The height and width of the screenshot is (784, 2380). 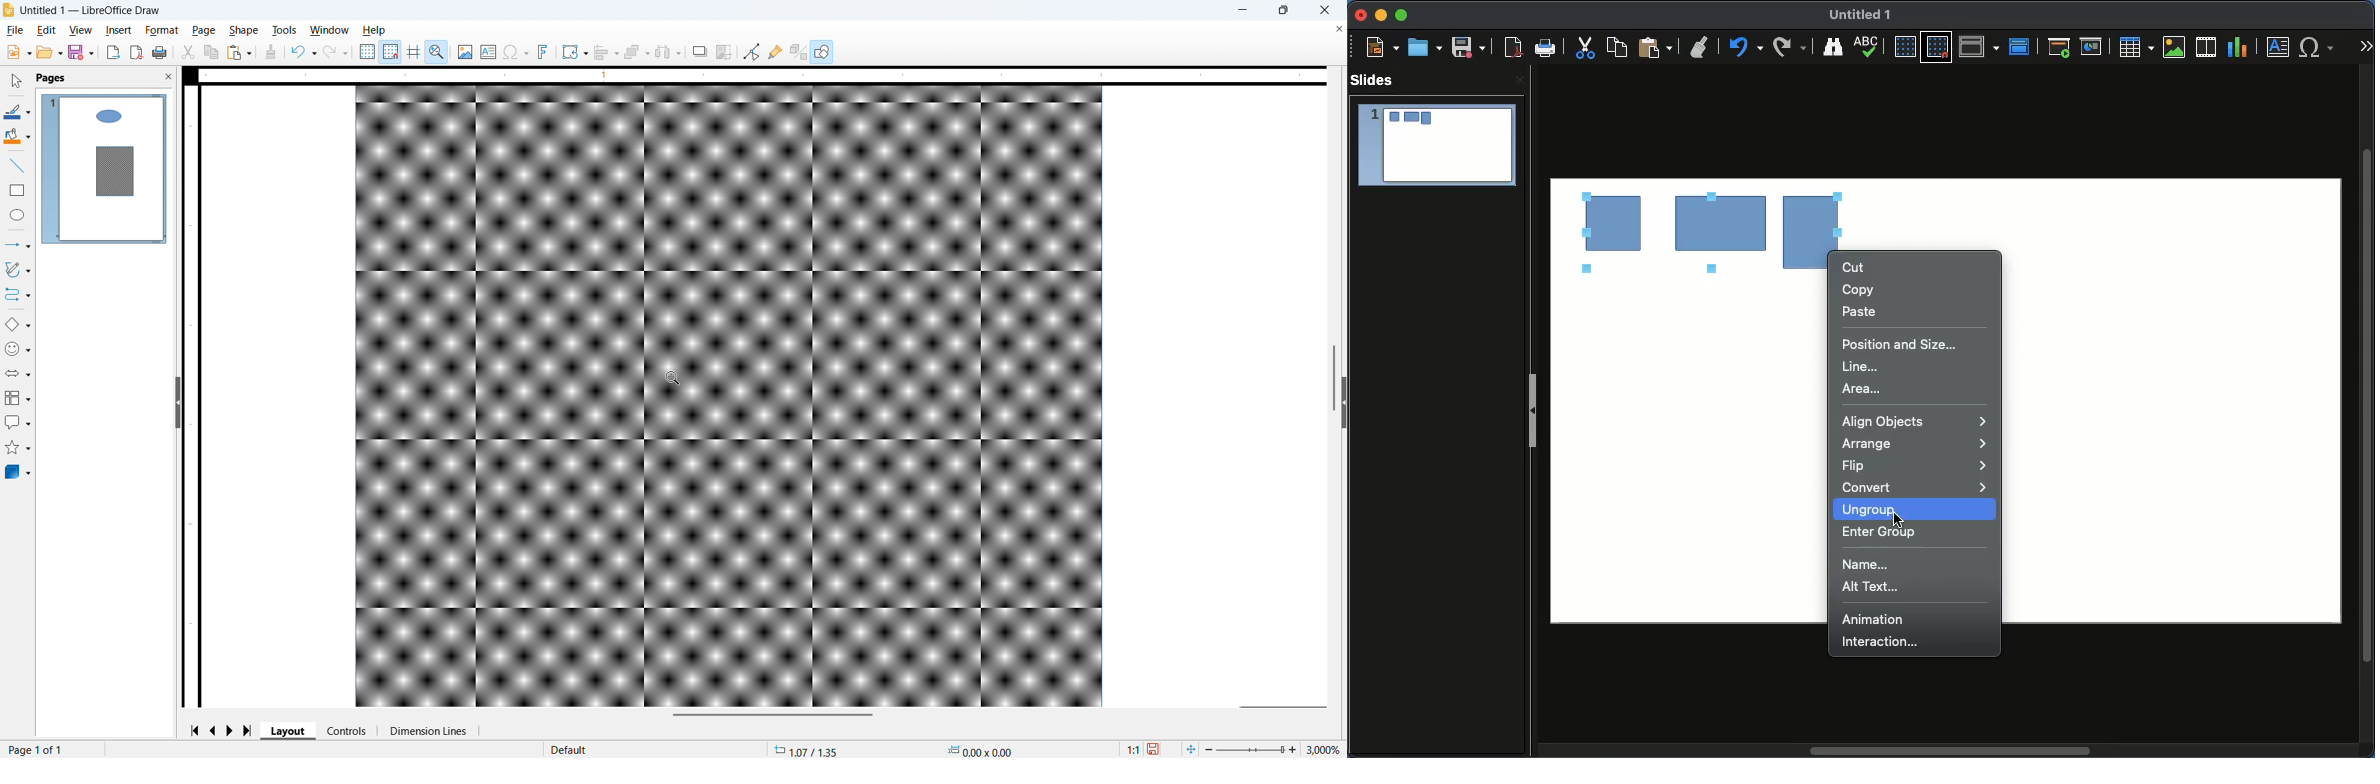 What do you see at coordinates (1253, 750) in the screenshot?
I see `Zoom slider ` at bounding box center [1253, 750].